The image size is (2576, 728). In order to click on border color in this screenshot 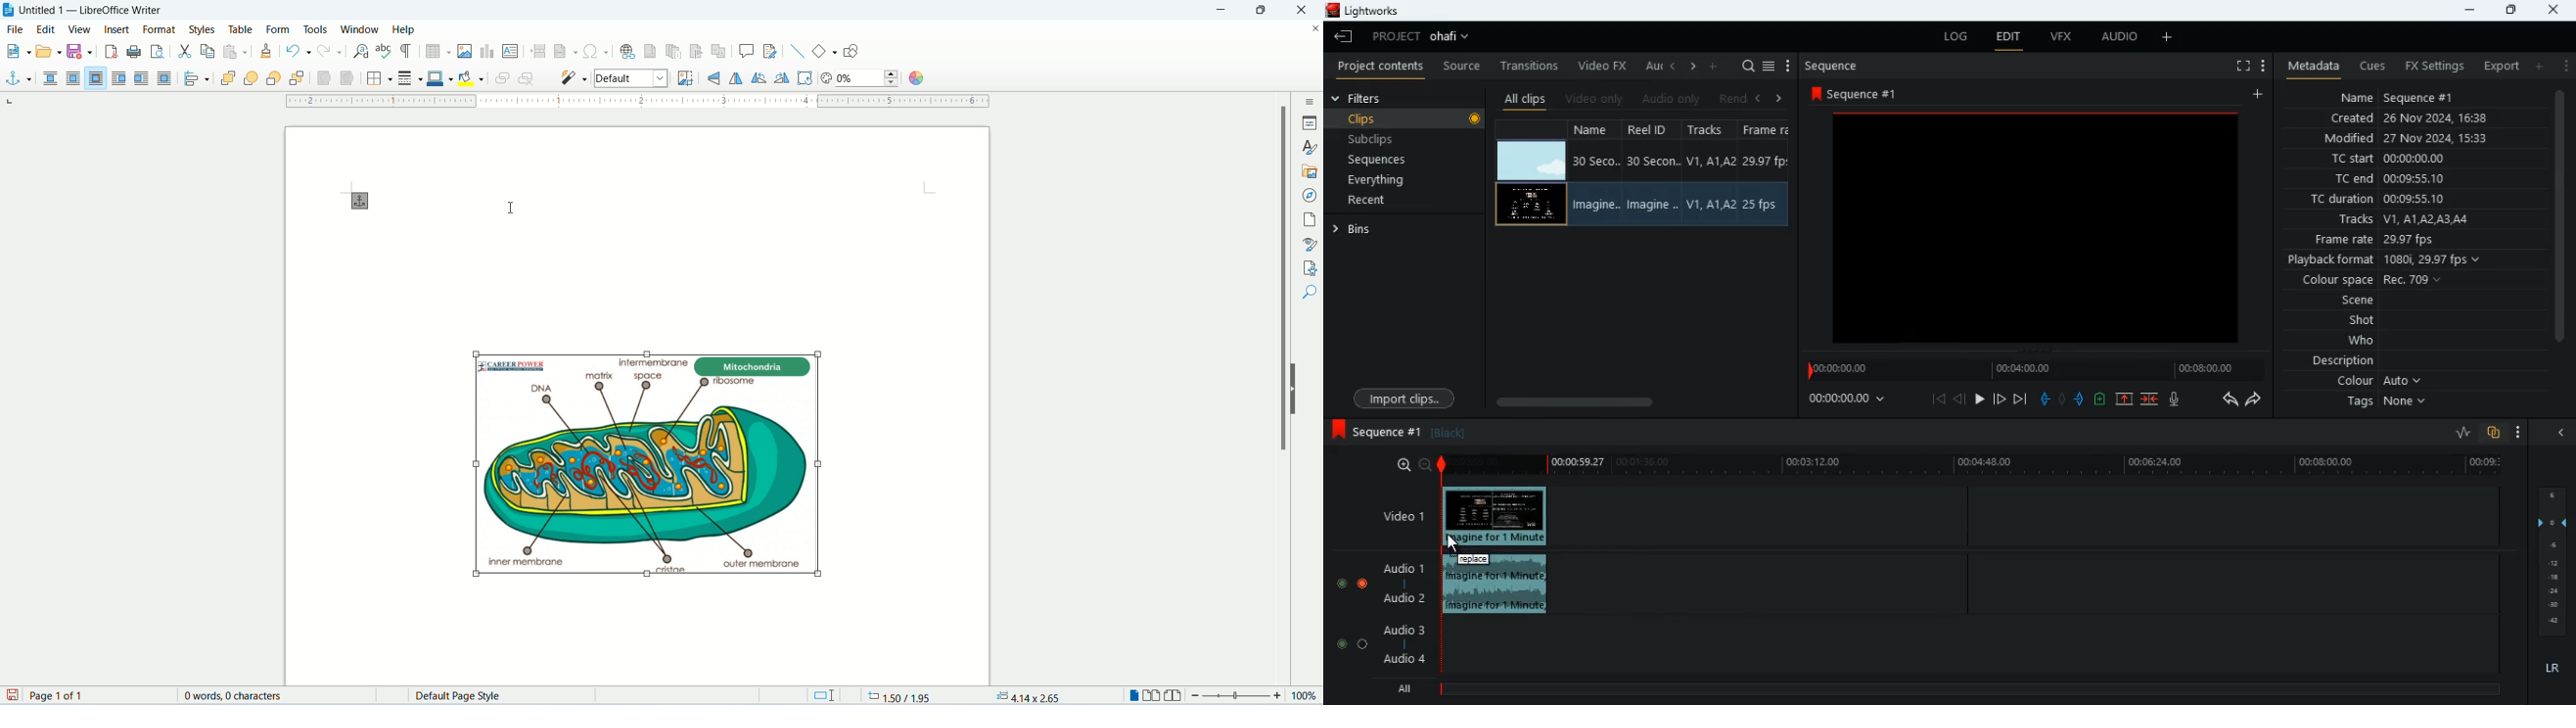, I will do `click(440, 77)`.